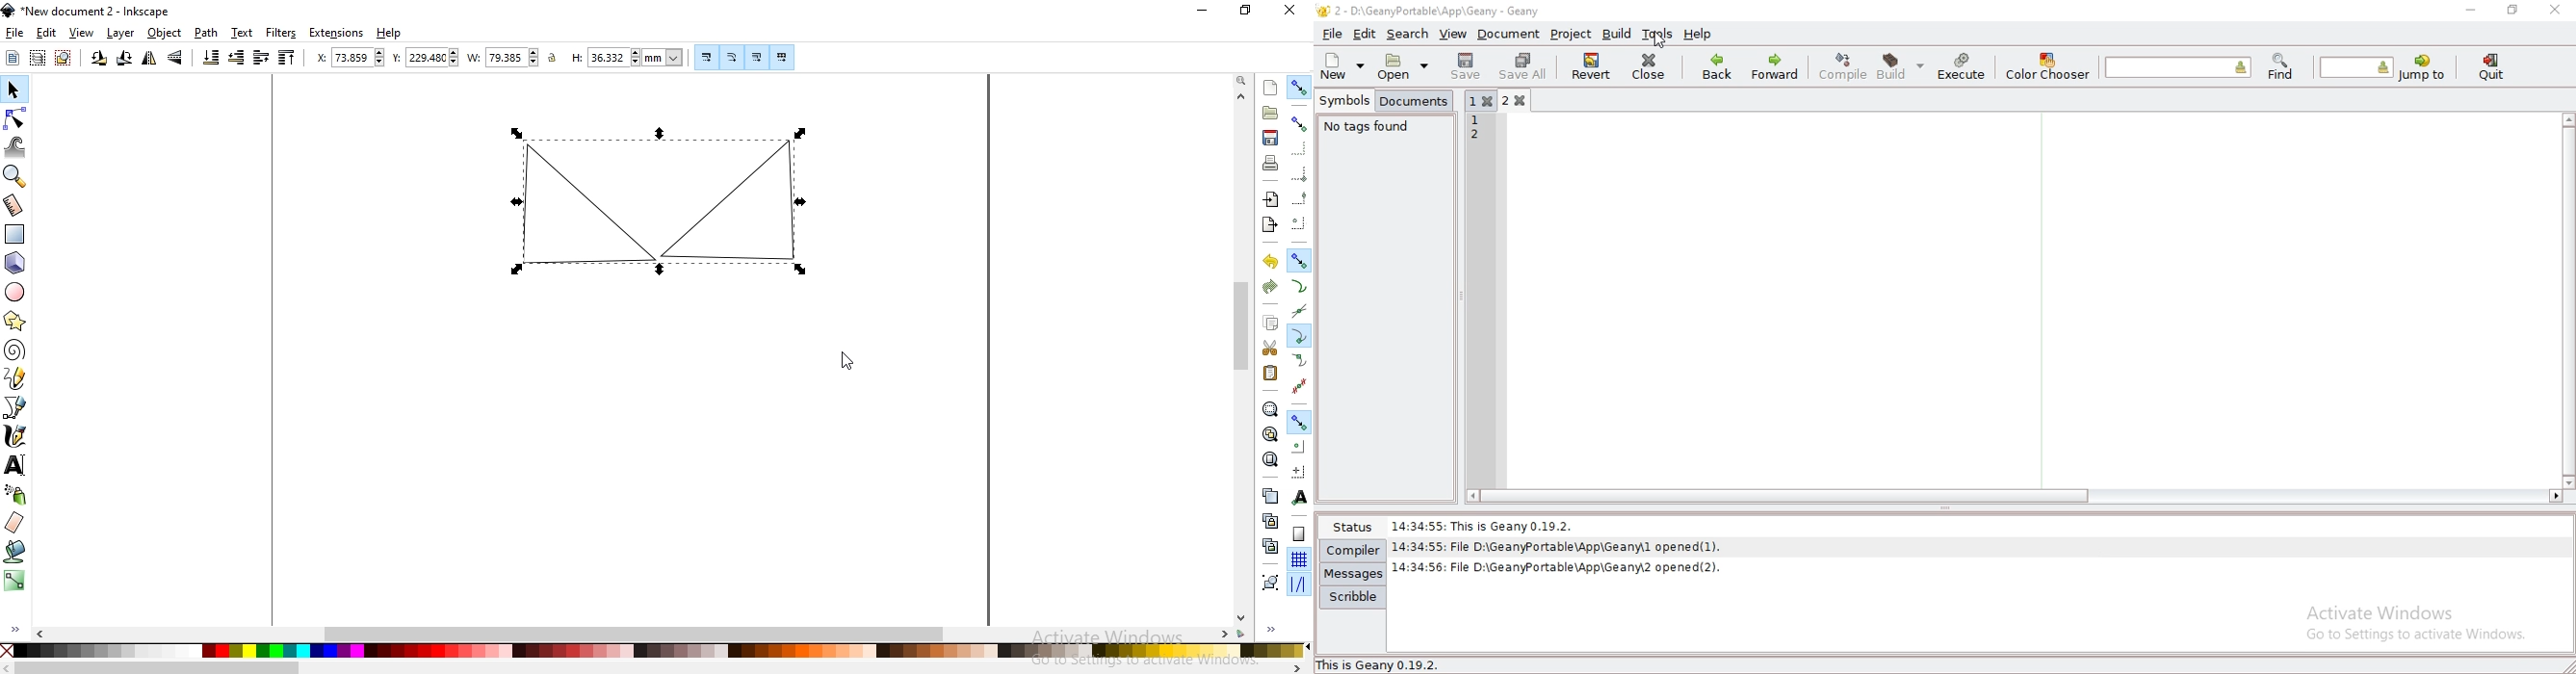 This screenshot has height=700, width=2576. I want to click on snap to path intersections, so click(1302, 310).